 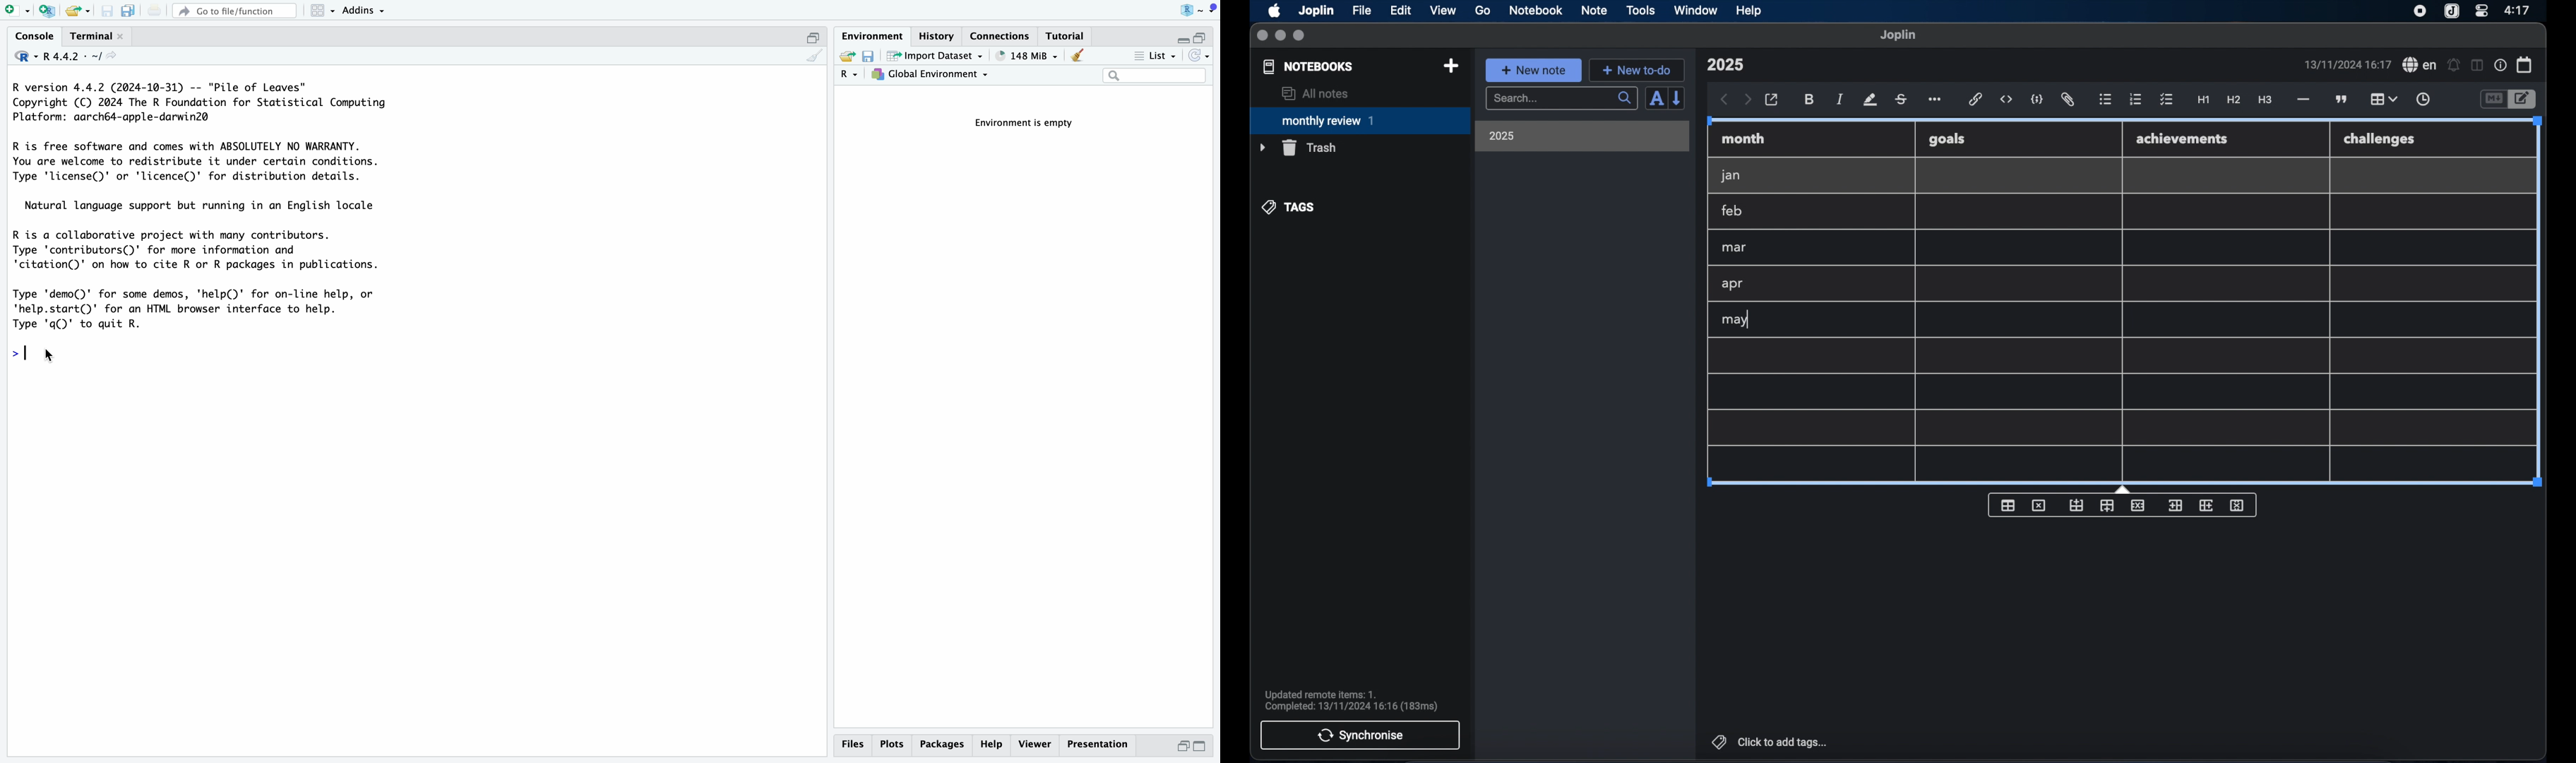 What do you see at coordinates (88, 33) in the screenshot?
I see `terminal` at bounding box center [88, 33].